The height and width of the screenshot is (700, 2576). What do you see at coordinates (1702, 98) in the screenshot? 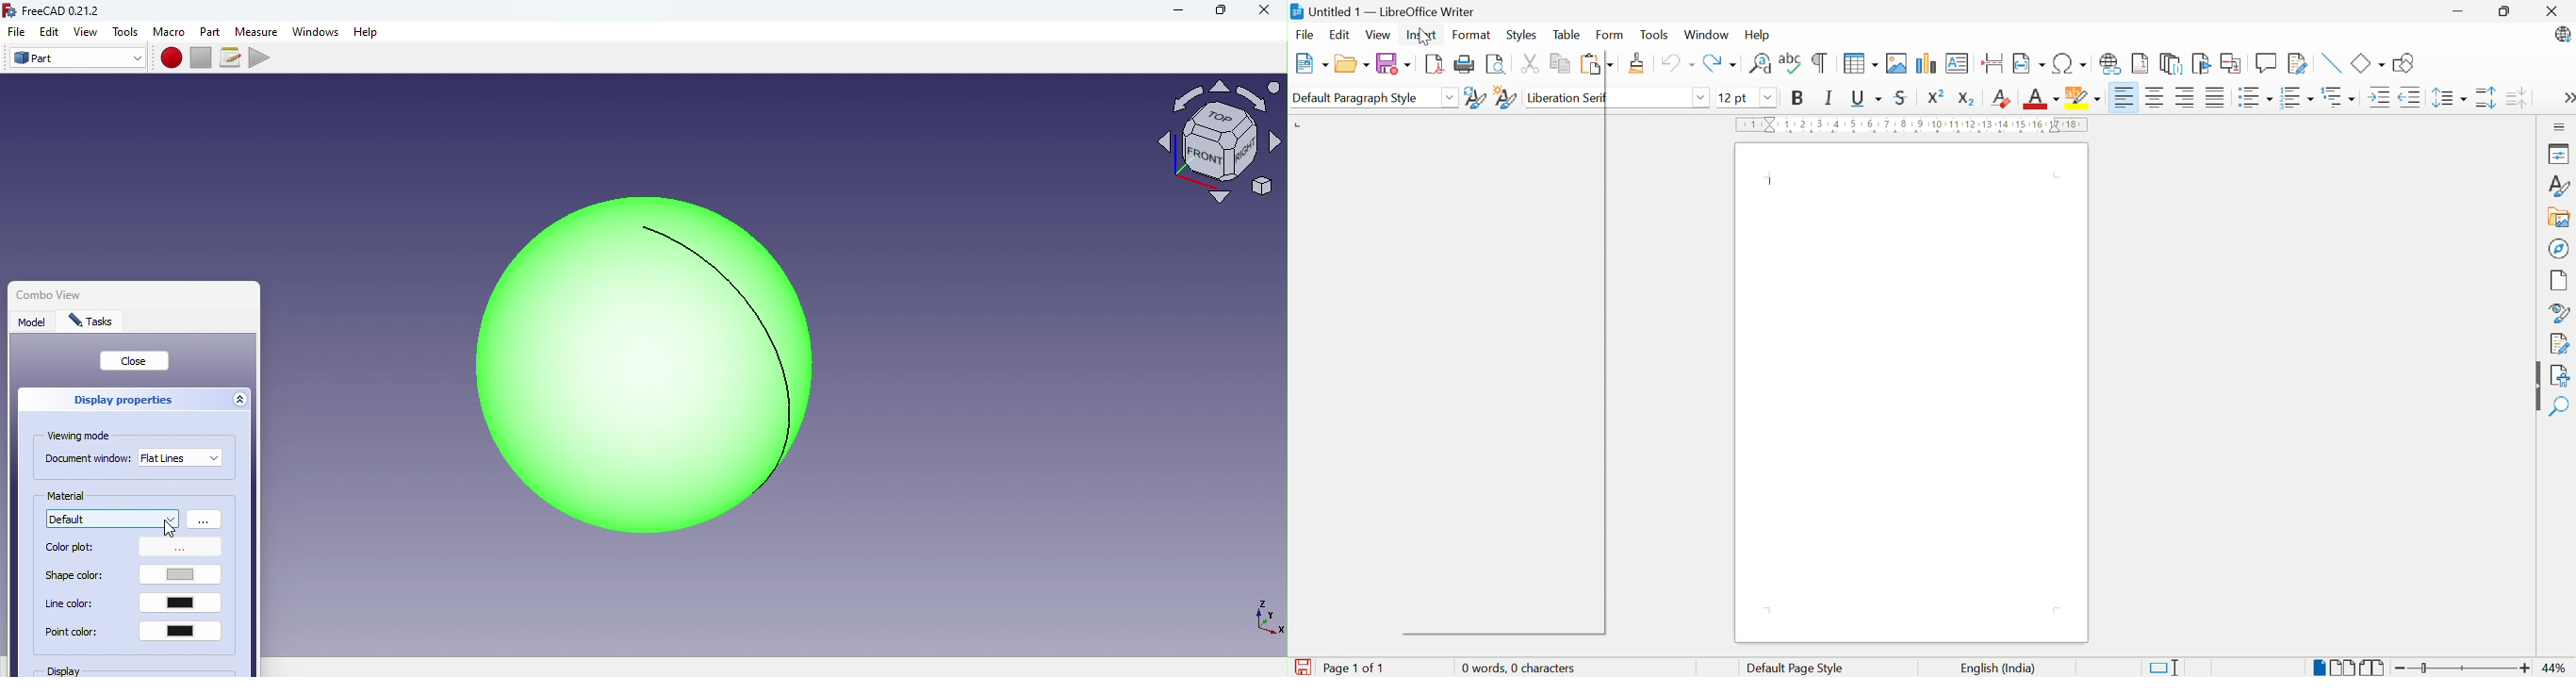
I see `Drop down` at bounding box center [1702, 98].